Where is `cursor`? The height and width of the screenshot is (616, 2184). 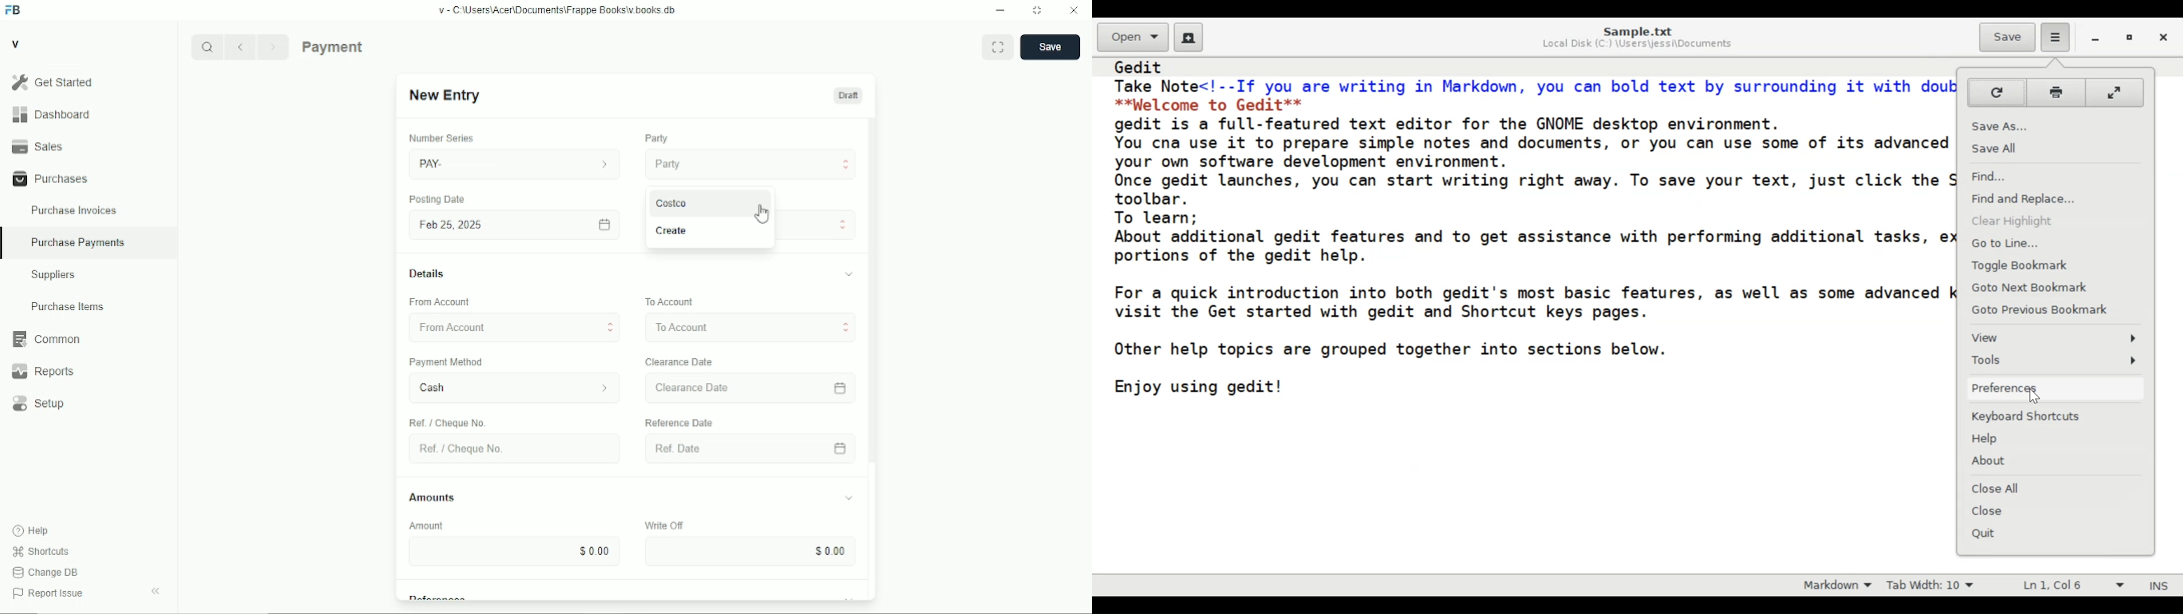 cursor is located at coordinates (764, 216).